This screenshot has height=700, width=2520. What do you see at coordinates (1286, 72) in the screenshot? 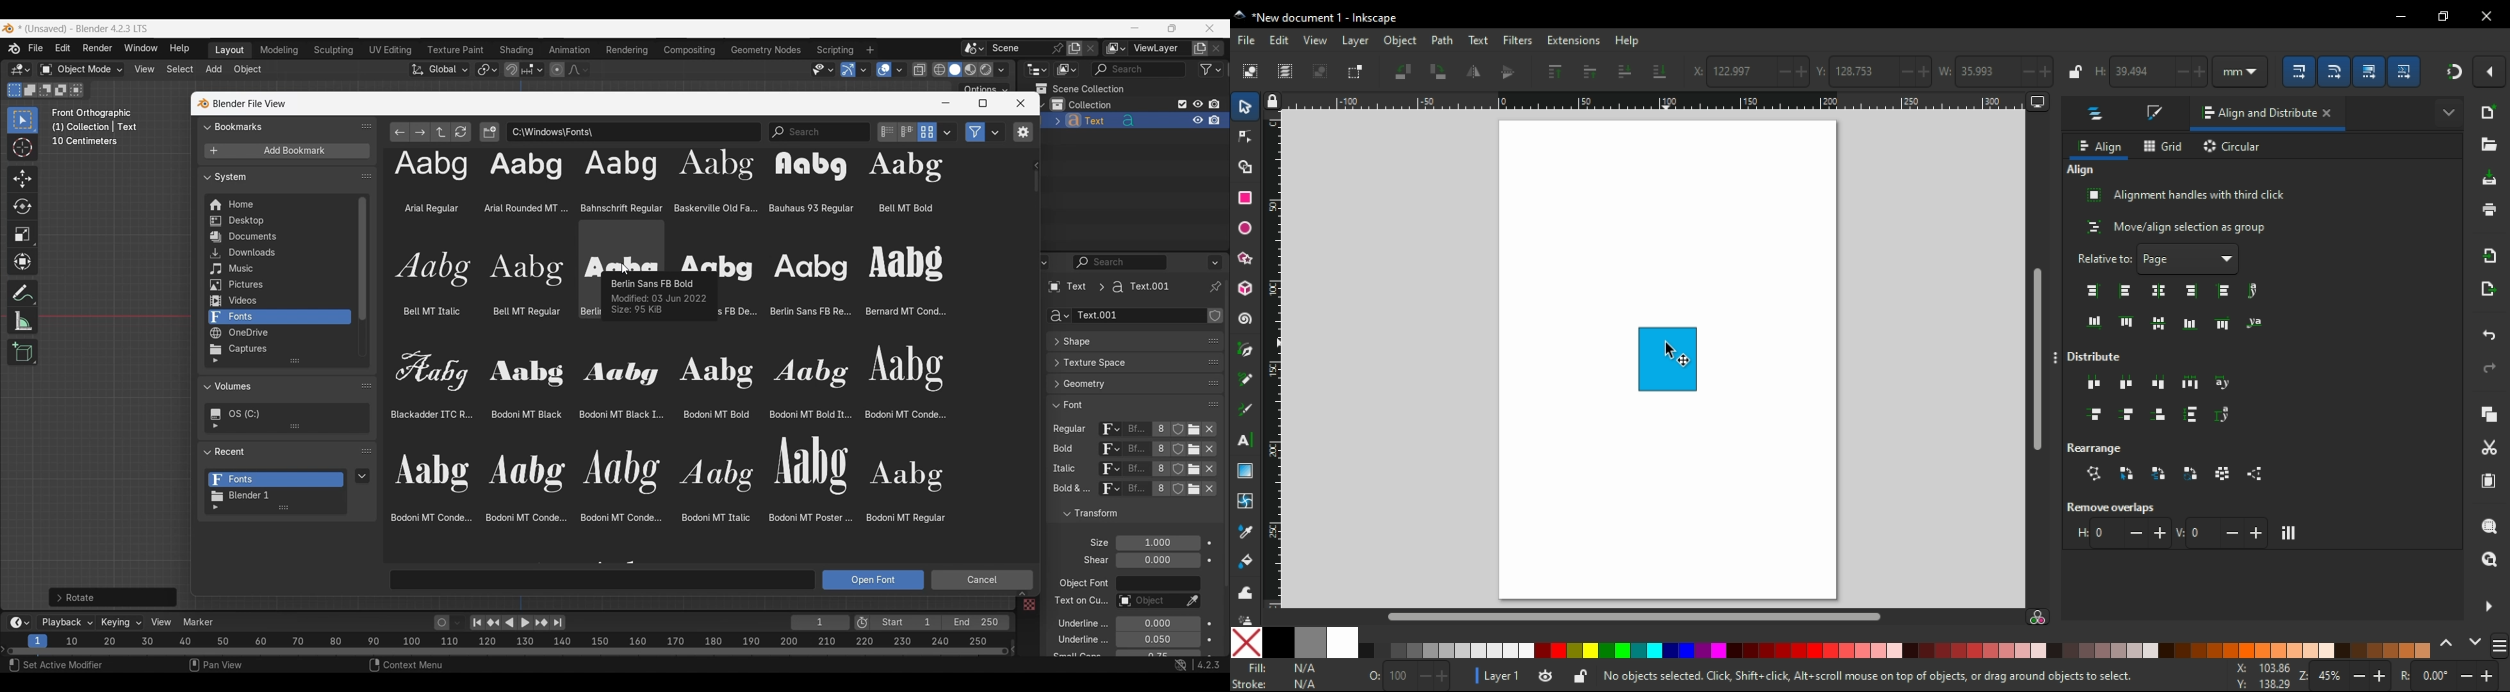
I see `select all in all layers` at bounding box center [1286, 72].